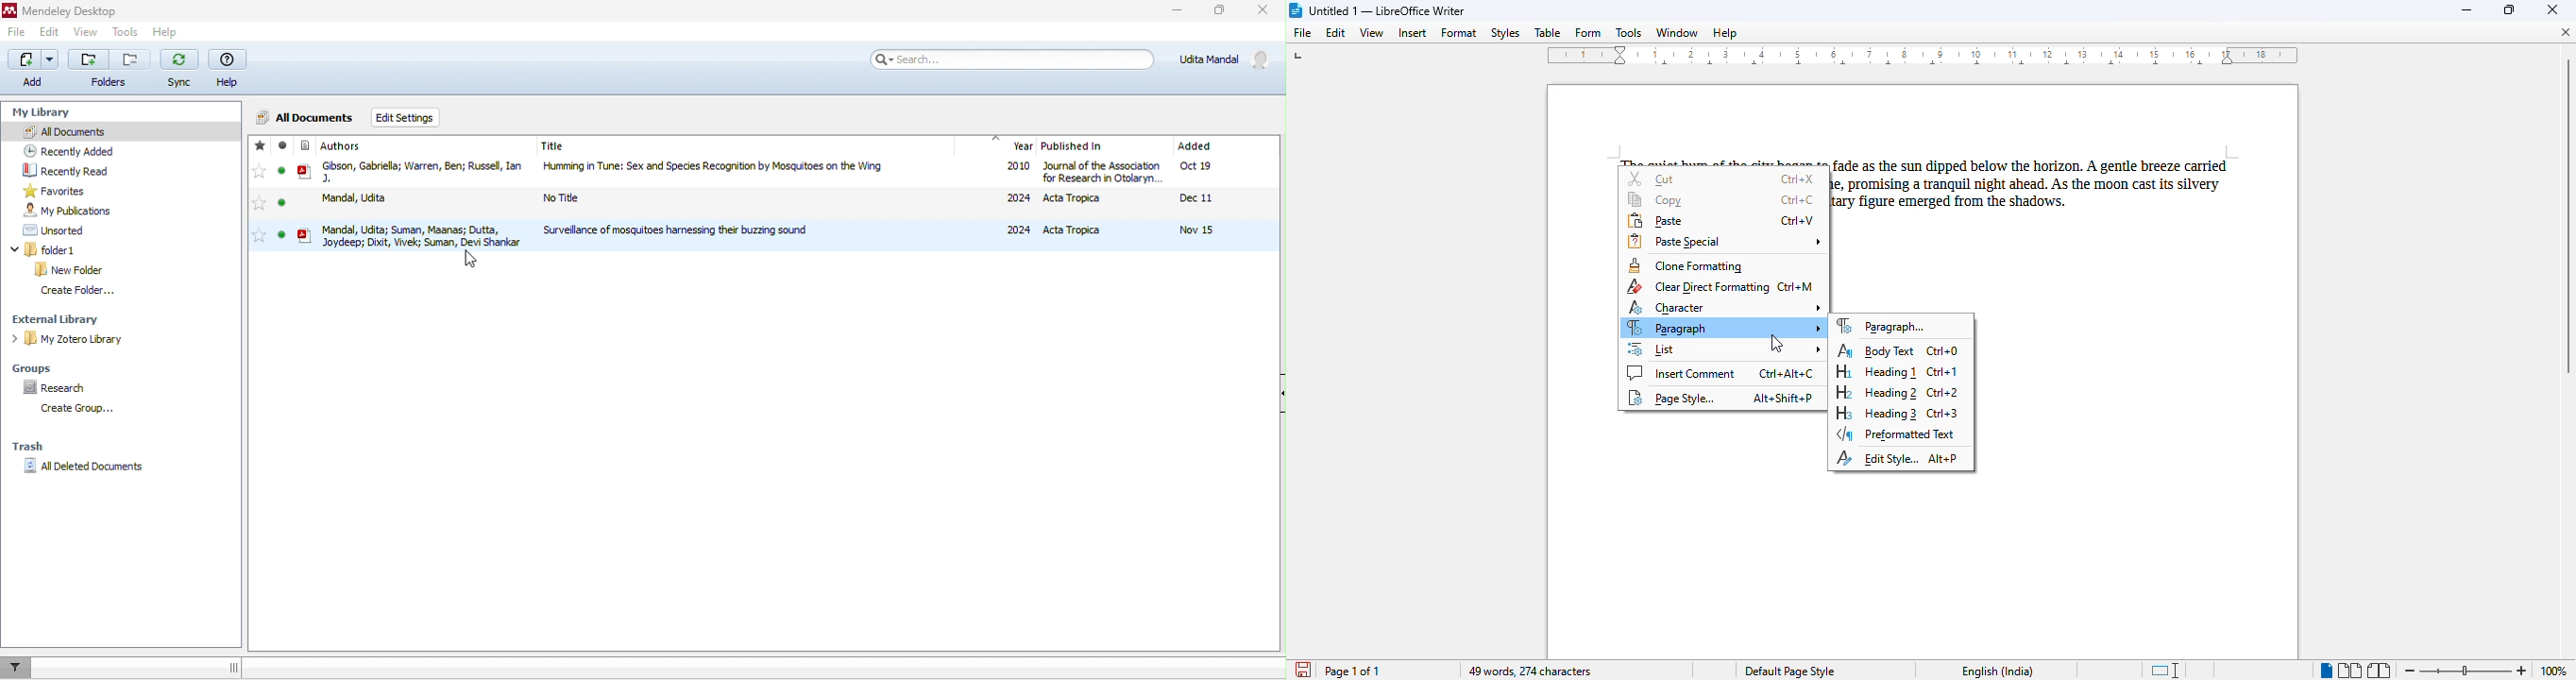 Image resolution: width=2576 pixels, height=700 pixels. What do you see at coordinates (85, 465) in the screenshot?
I see `all deleted documents` at bounding box center [85, 465].